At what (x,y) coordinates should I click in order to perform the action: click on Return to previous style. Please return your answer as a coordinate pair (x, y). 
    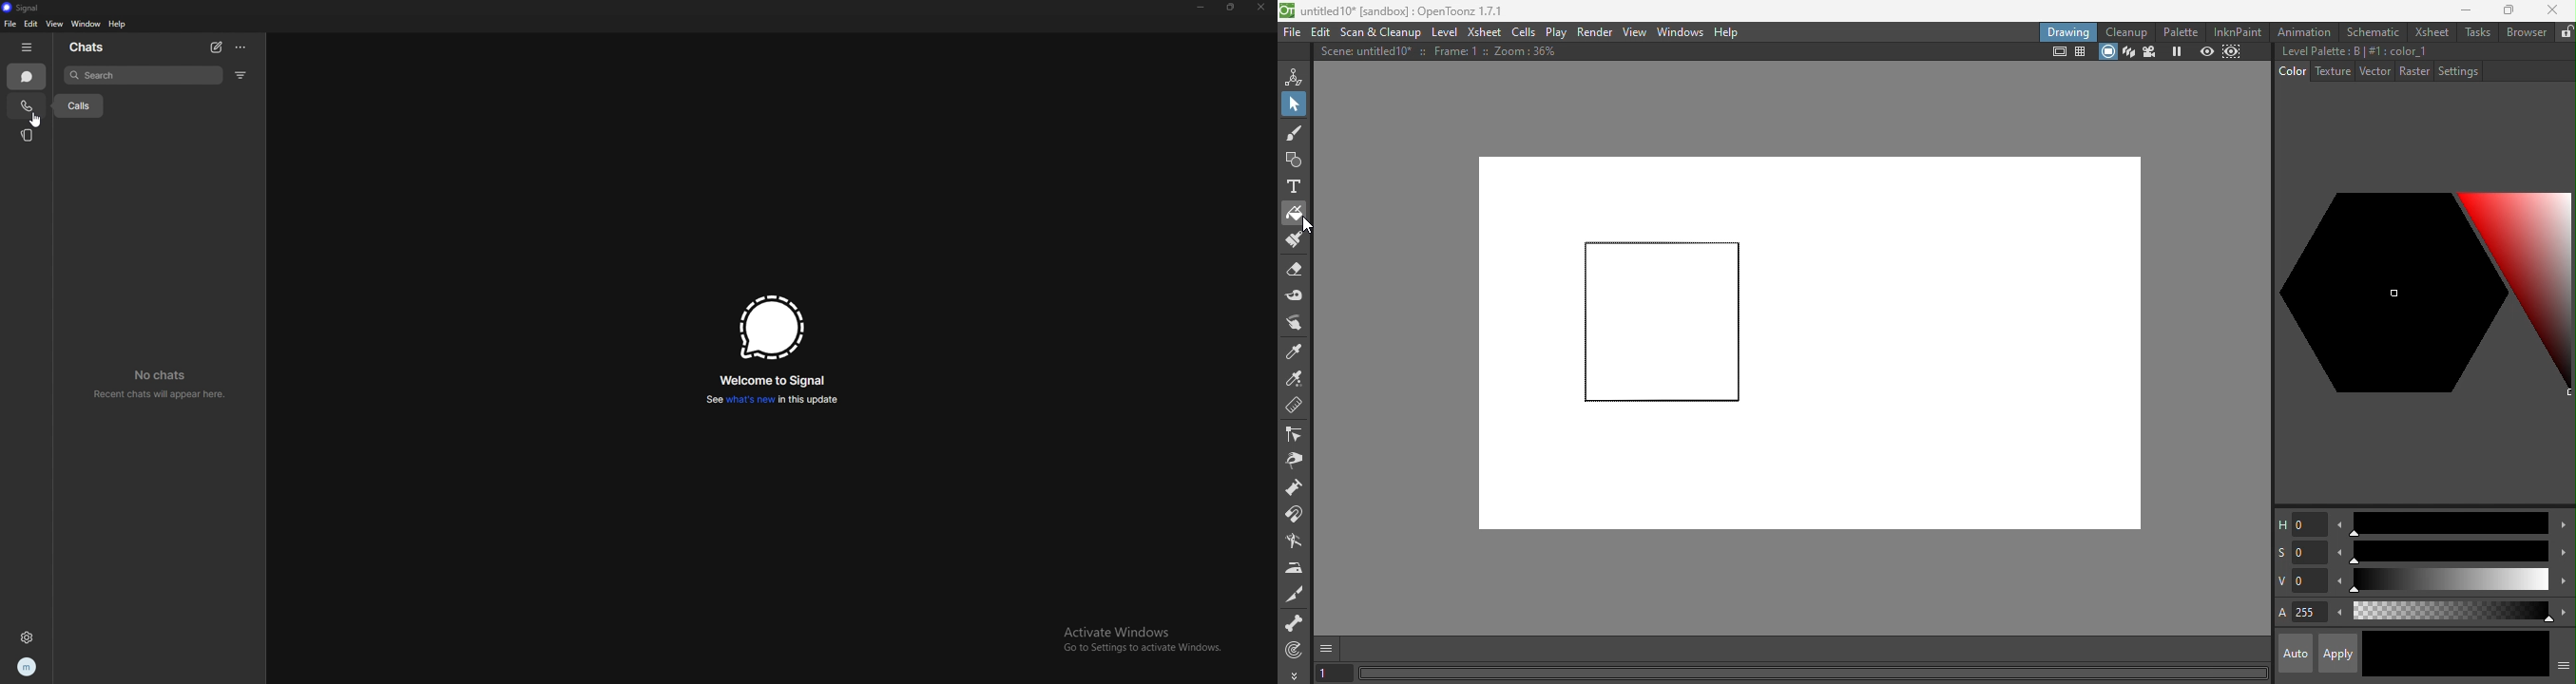
    Looking at the image, I should click on (2500, 655).